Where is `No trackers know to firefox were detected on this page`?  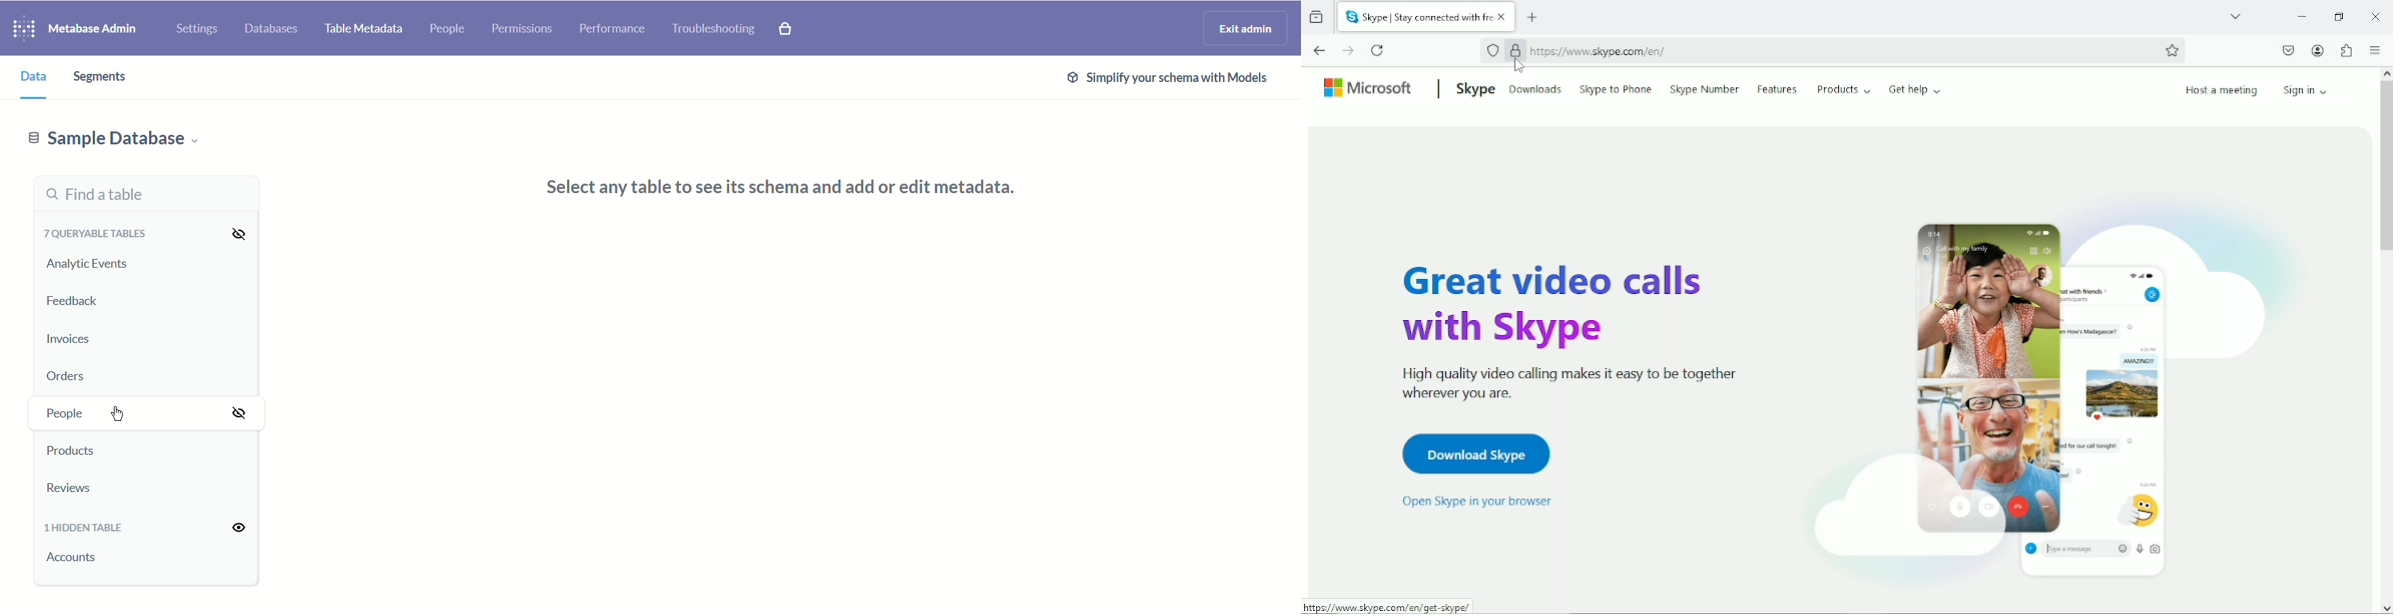 No trackers know to firefox were detected on this page is located at coordinates (1493, 52).